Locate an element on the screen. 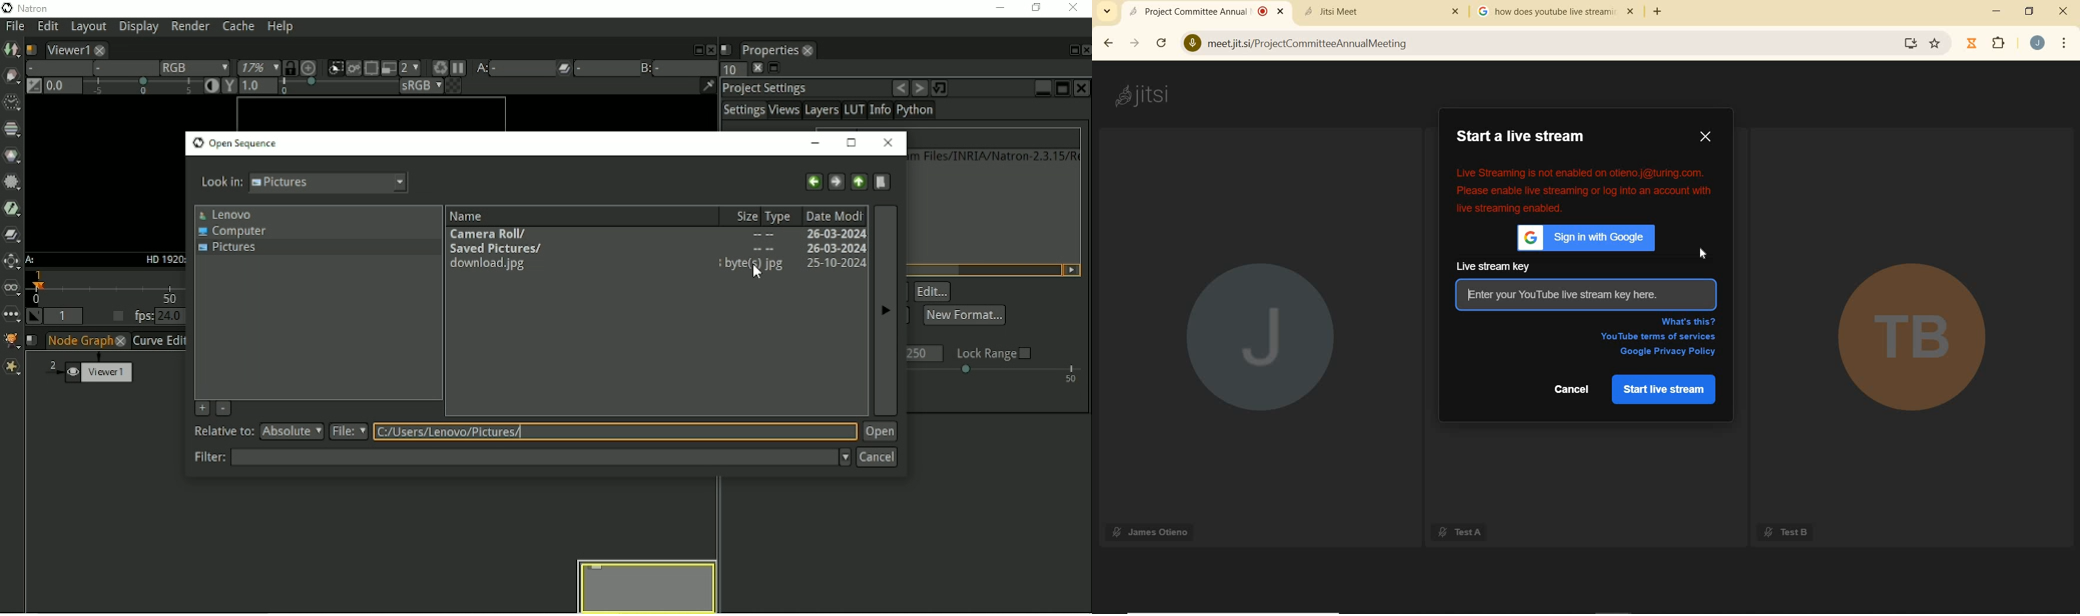 This screenshot has height=616, width=2100. Checkerboard is located at coordinates (445, 87).